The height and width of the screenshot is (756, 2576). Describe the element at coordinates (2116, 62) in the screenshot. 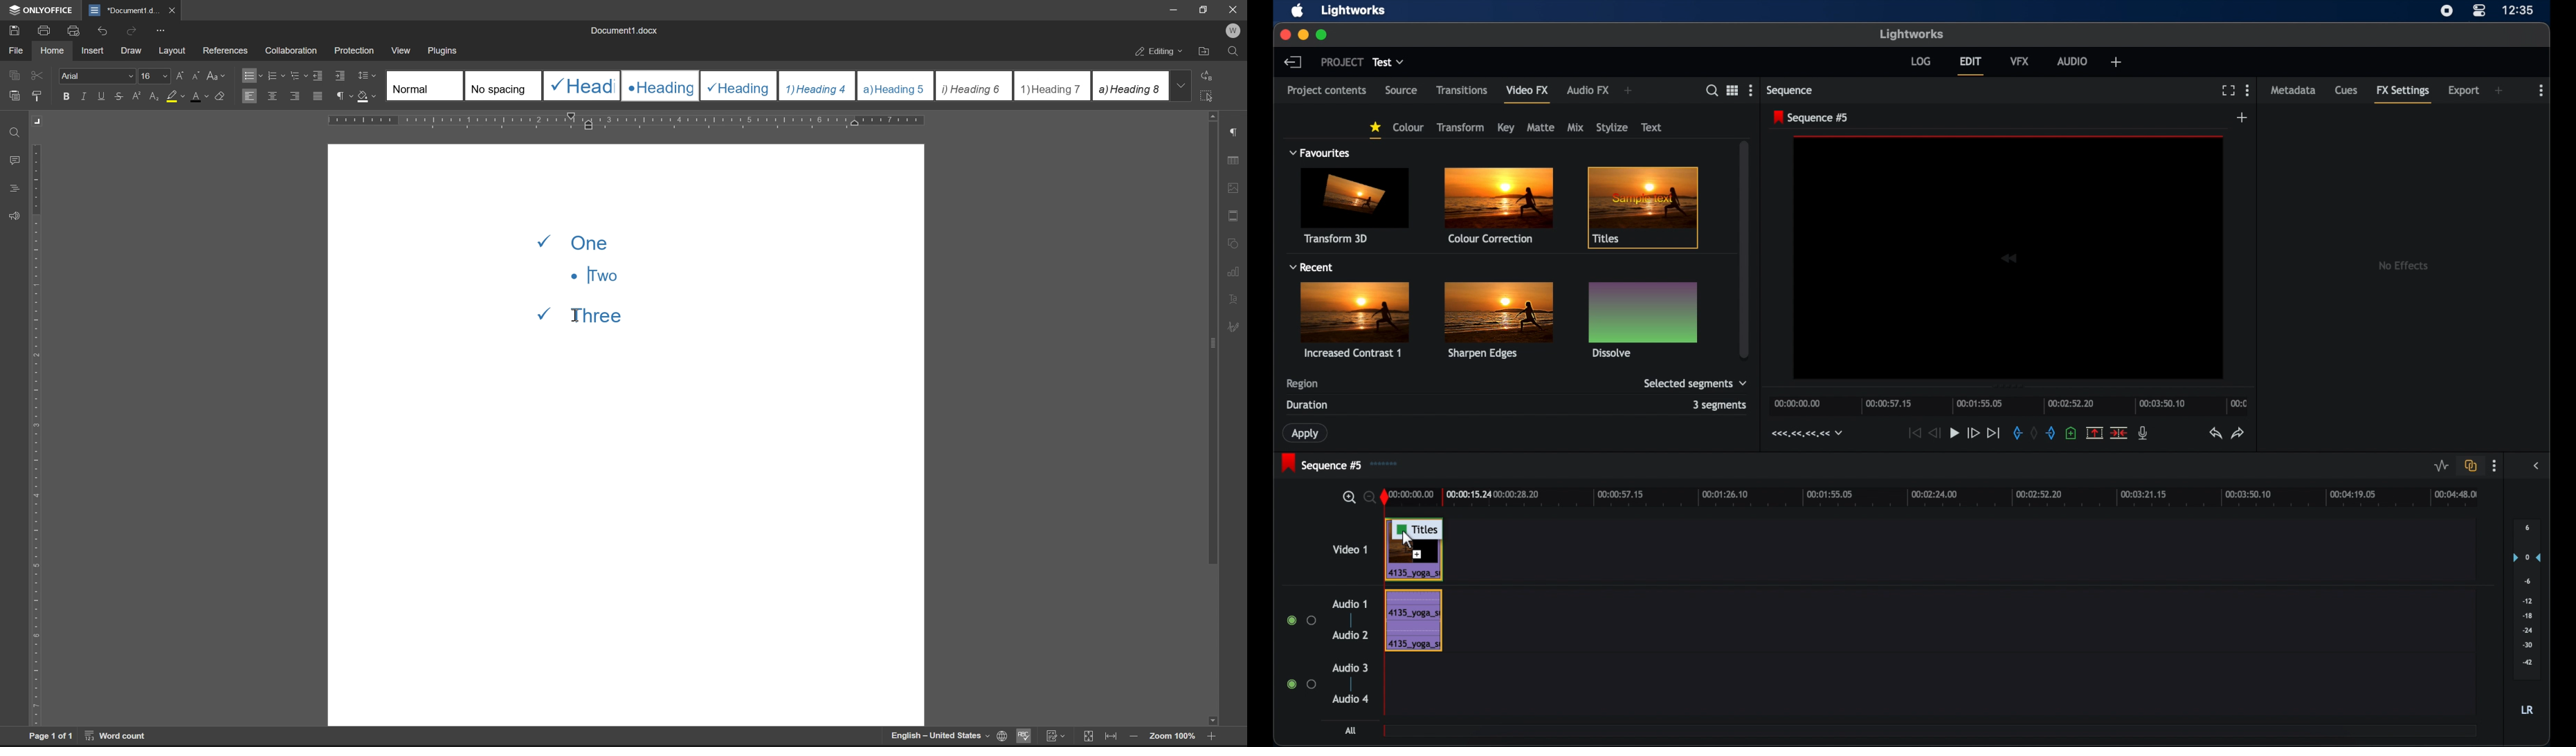

I see `add` at that location.